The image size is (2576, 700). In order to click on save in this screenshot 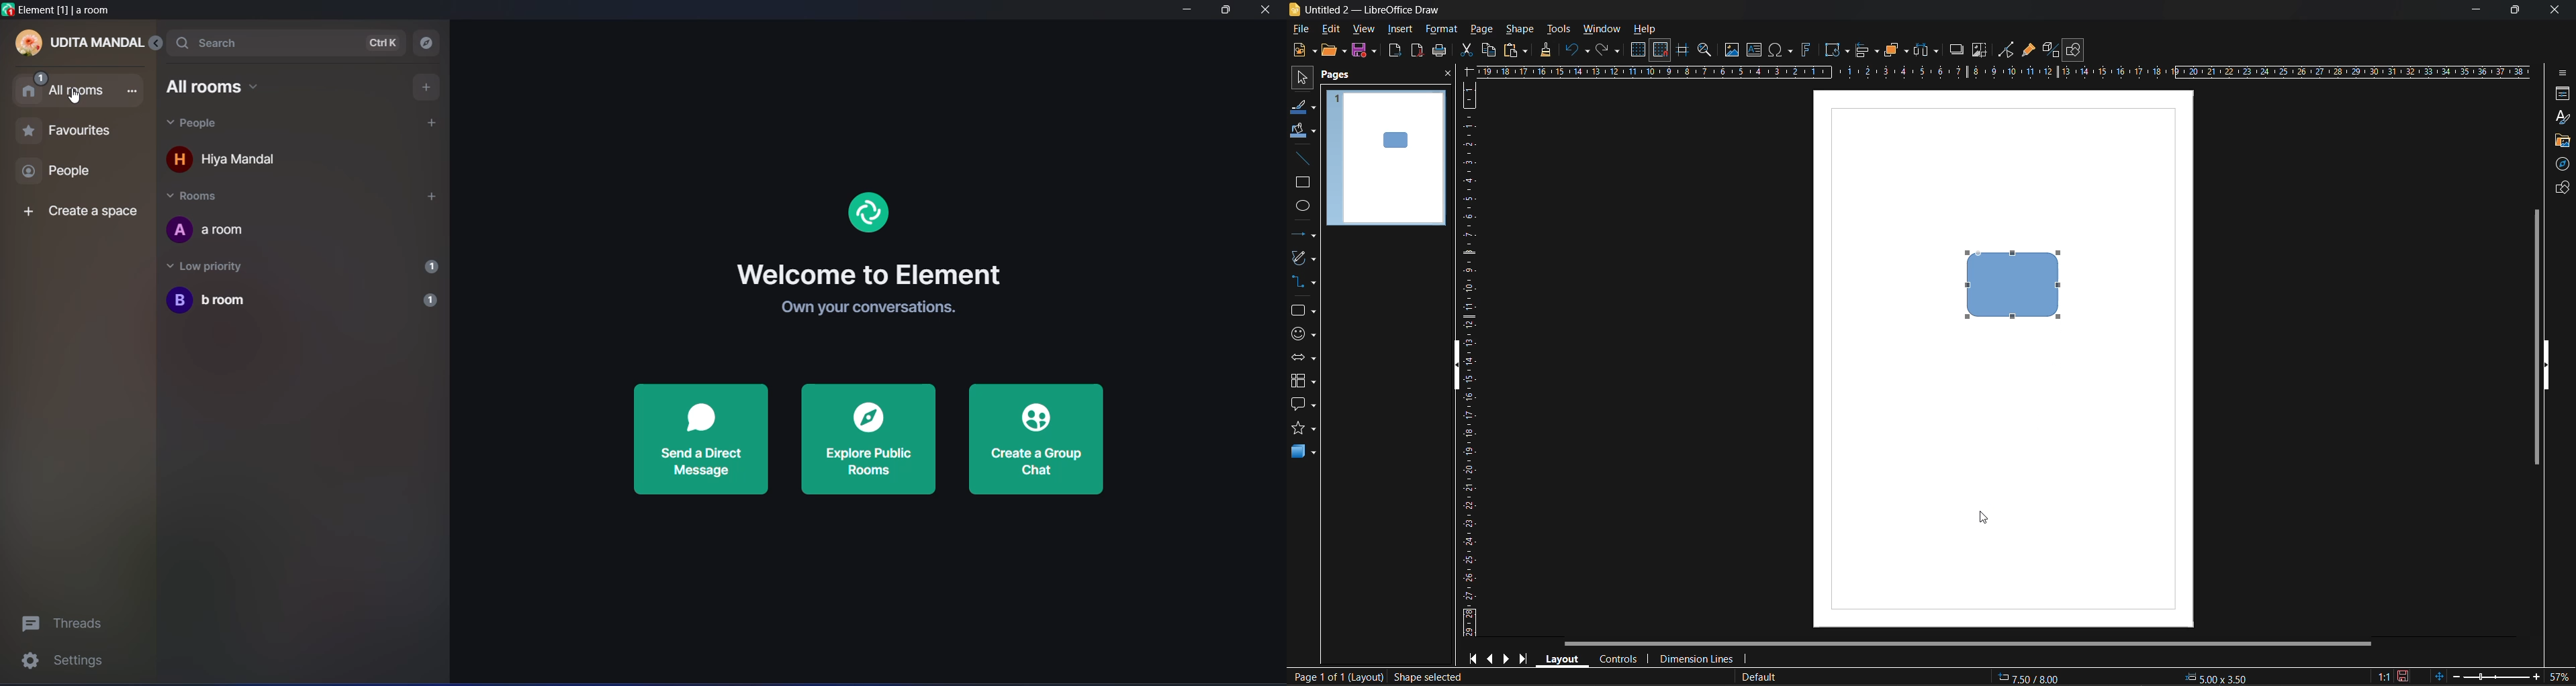, I will do `click(1440, 50)`.